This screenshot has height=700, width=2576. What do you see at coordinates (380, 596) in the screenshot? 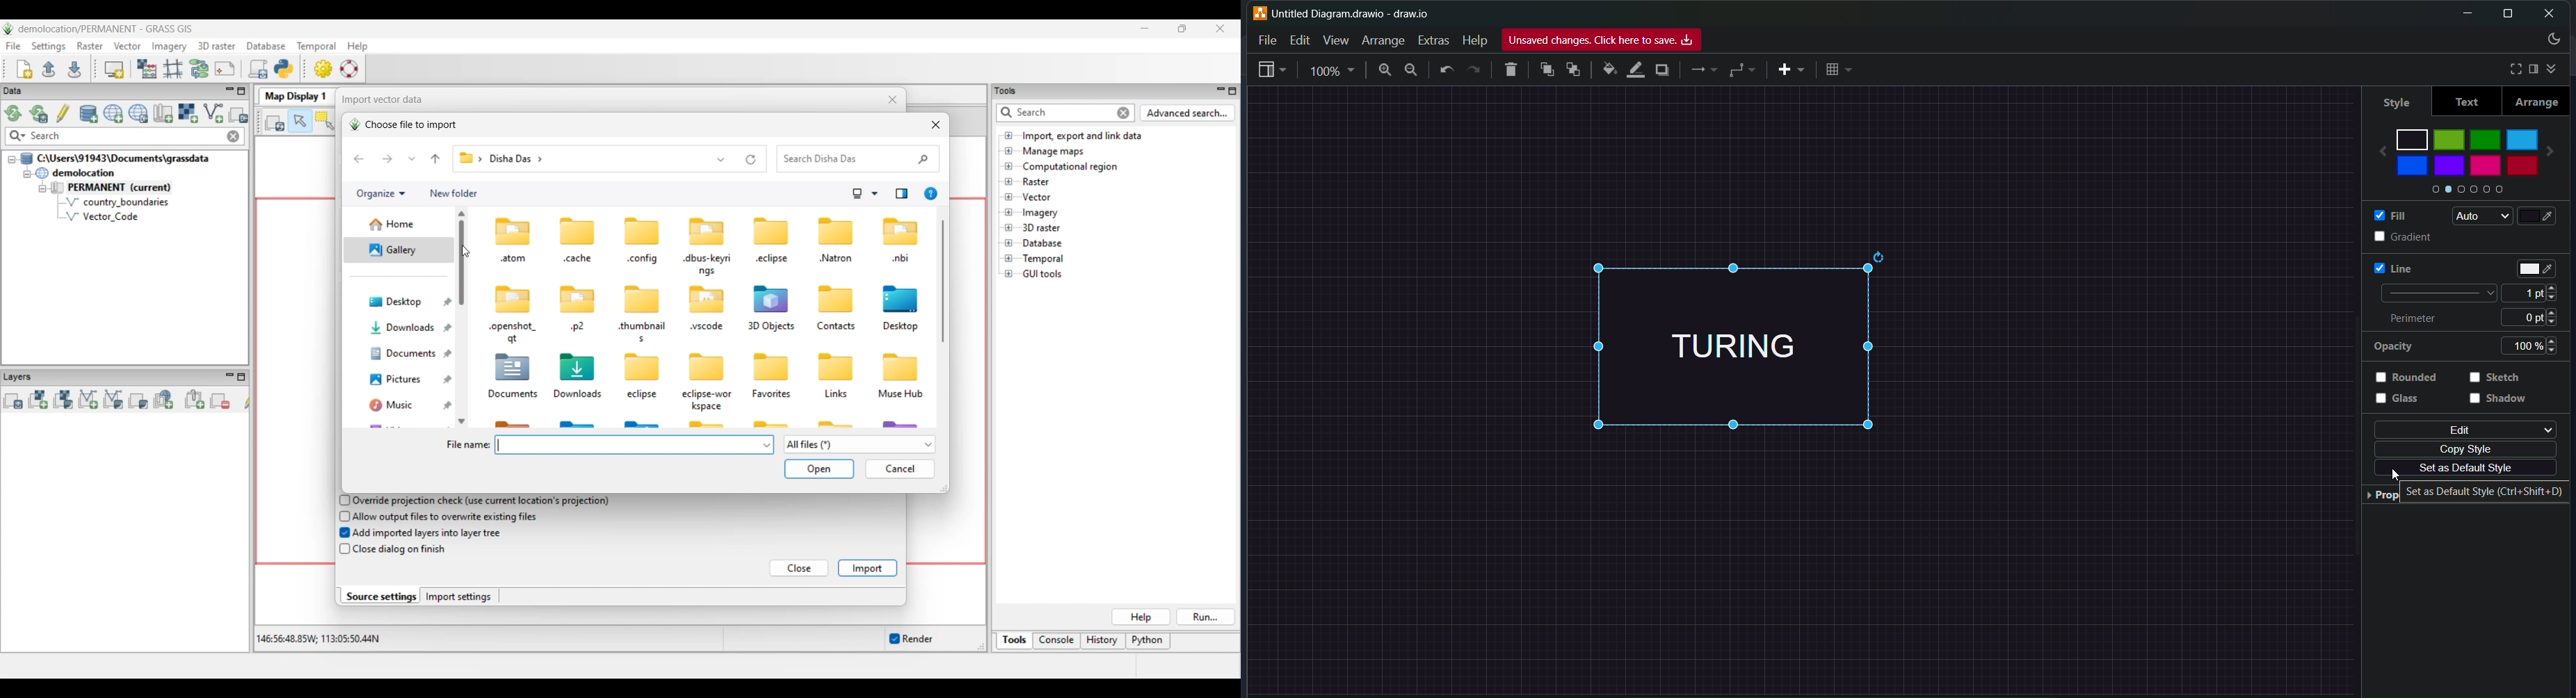
I see `Source settings, current selection` at bounding box center [380, 596].